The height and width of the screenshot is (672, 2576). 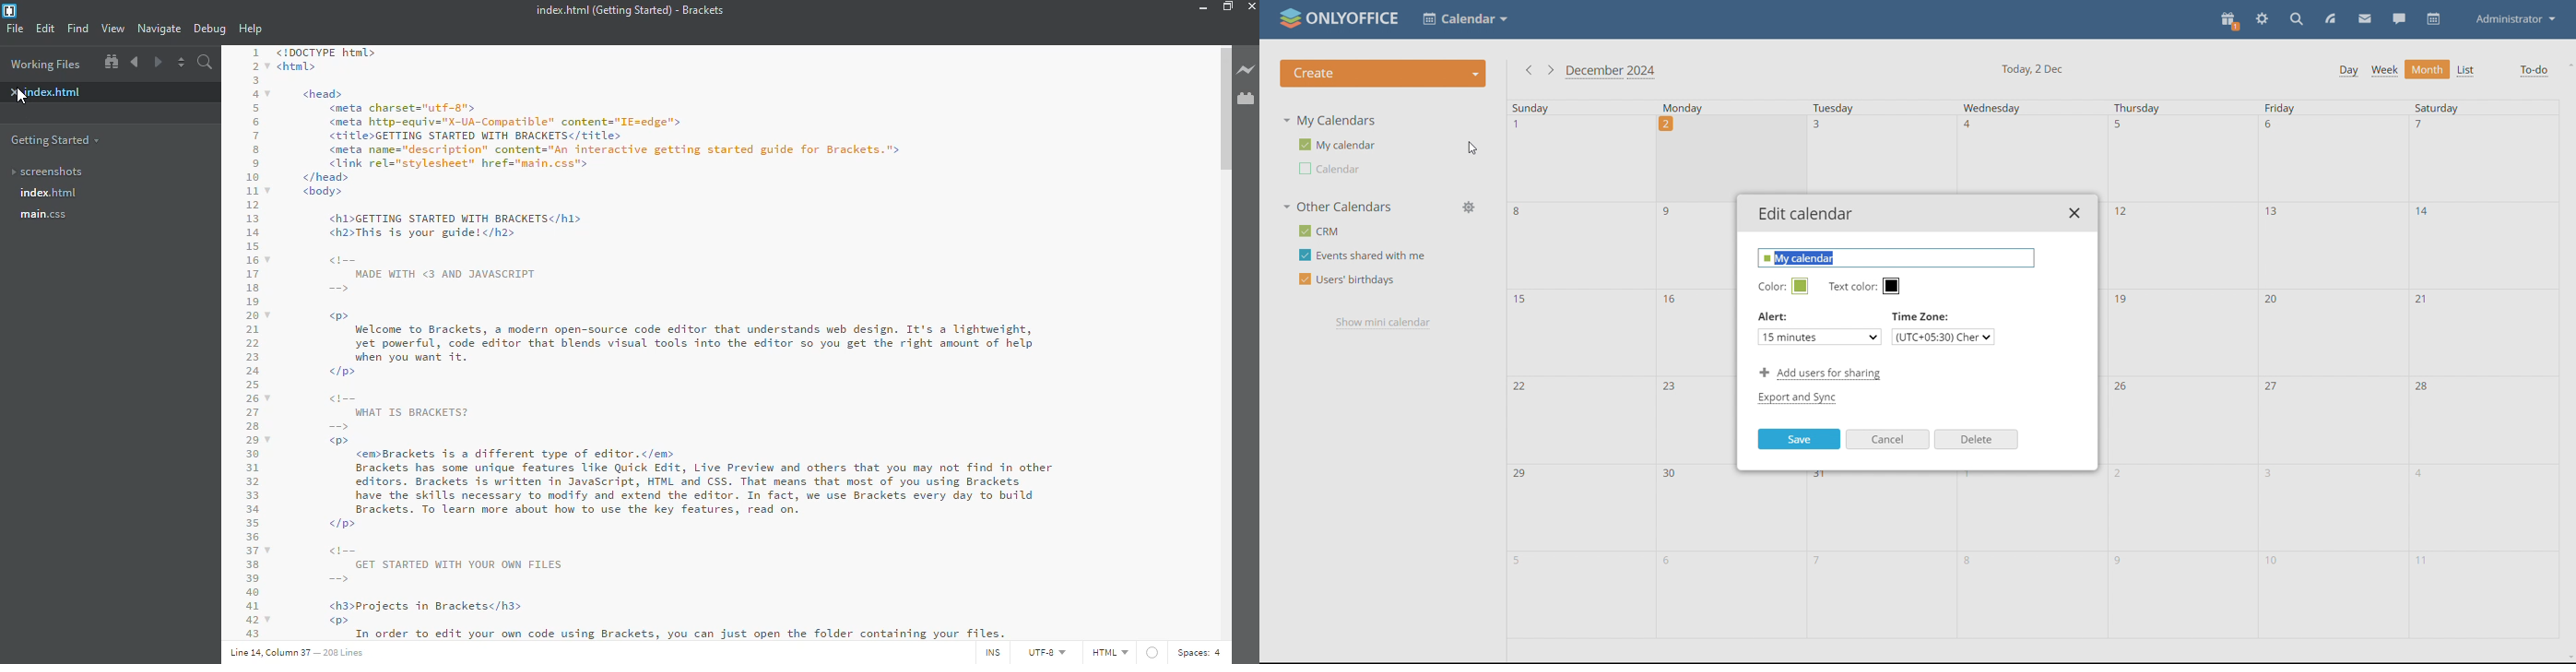 I want to click on Wednesday, so click(x=2030, y=108).